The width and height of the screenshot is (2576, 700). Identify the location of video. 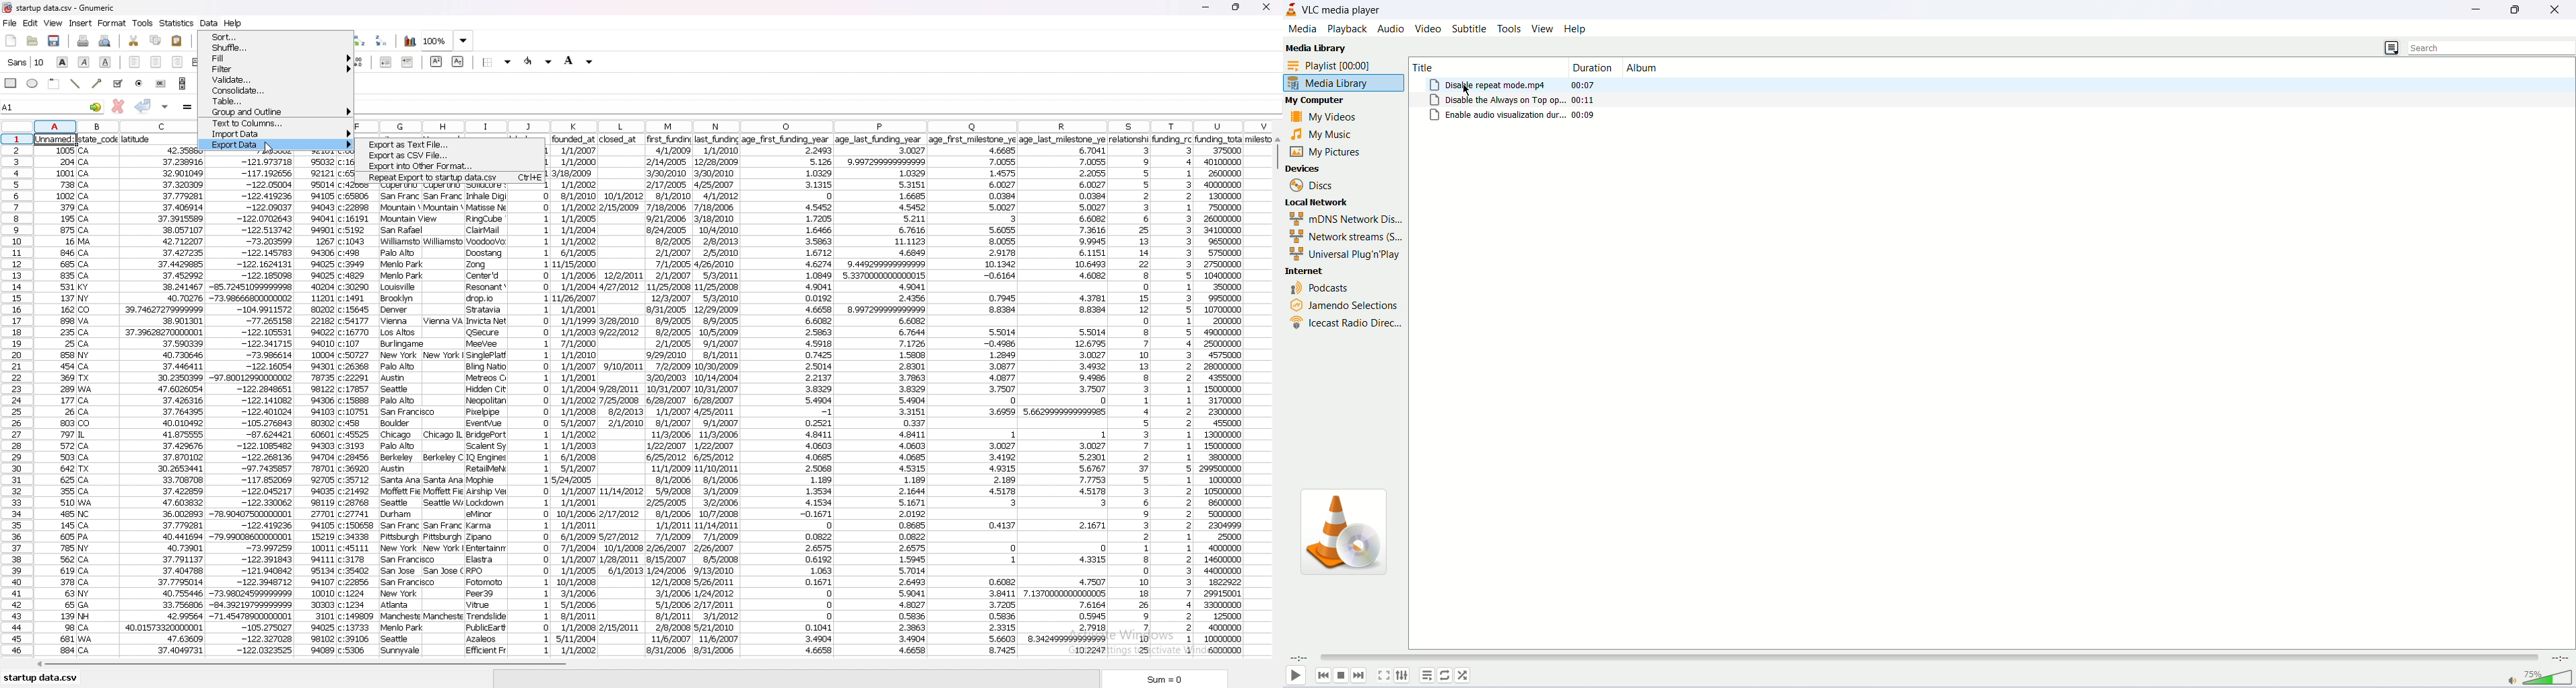
(1430, 29).